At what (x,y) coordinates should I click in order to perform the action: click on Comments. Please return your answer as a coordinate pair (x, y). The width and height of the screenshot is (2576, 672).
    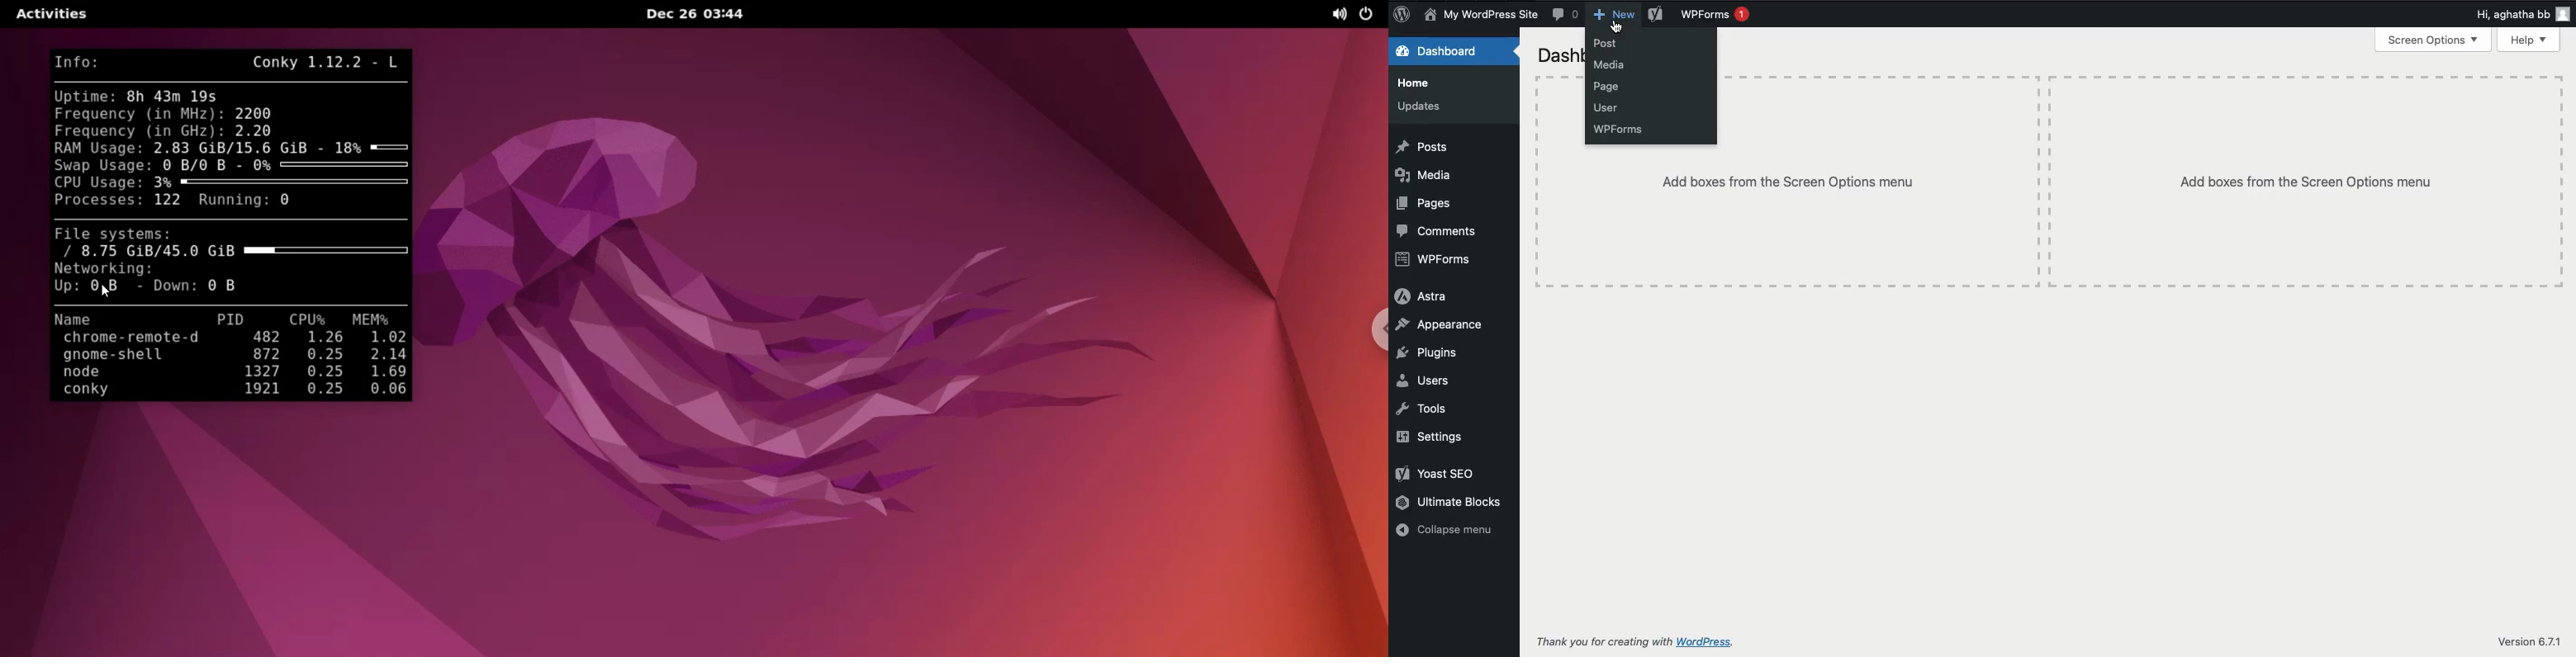
    Looking at the image, I should click on (1437, 231).